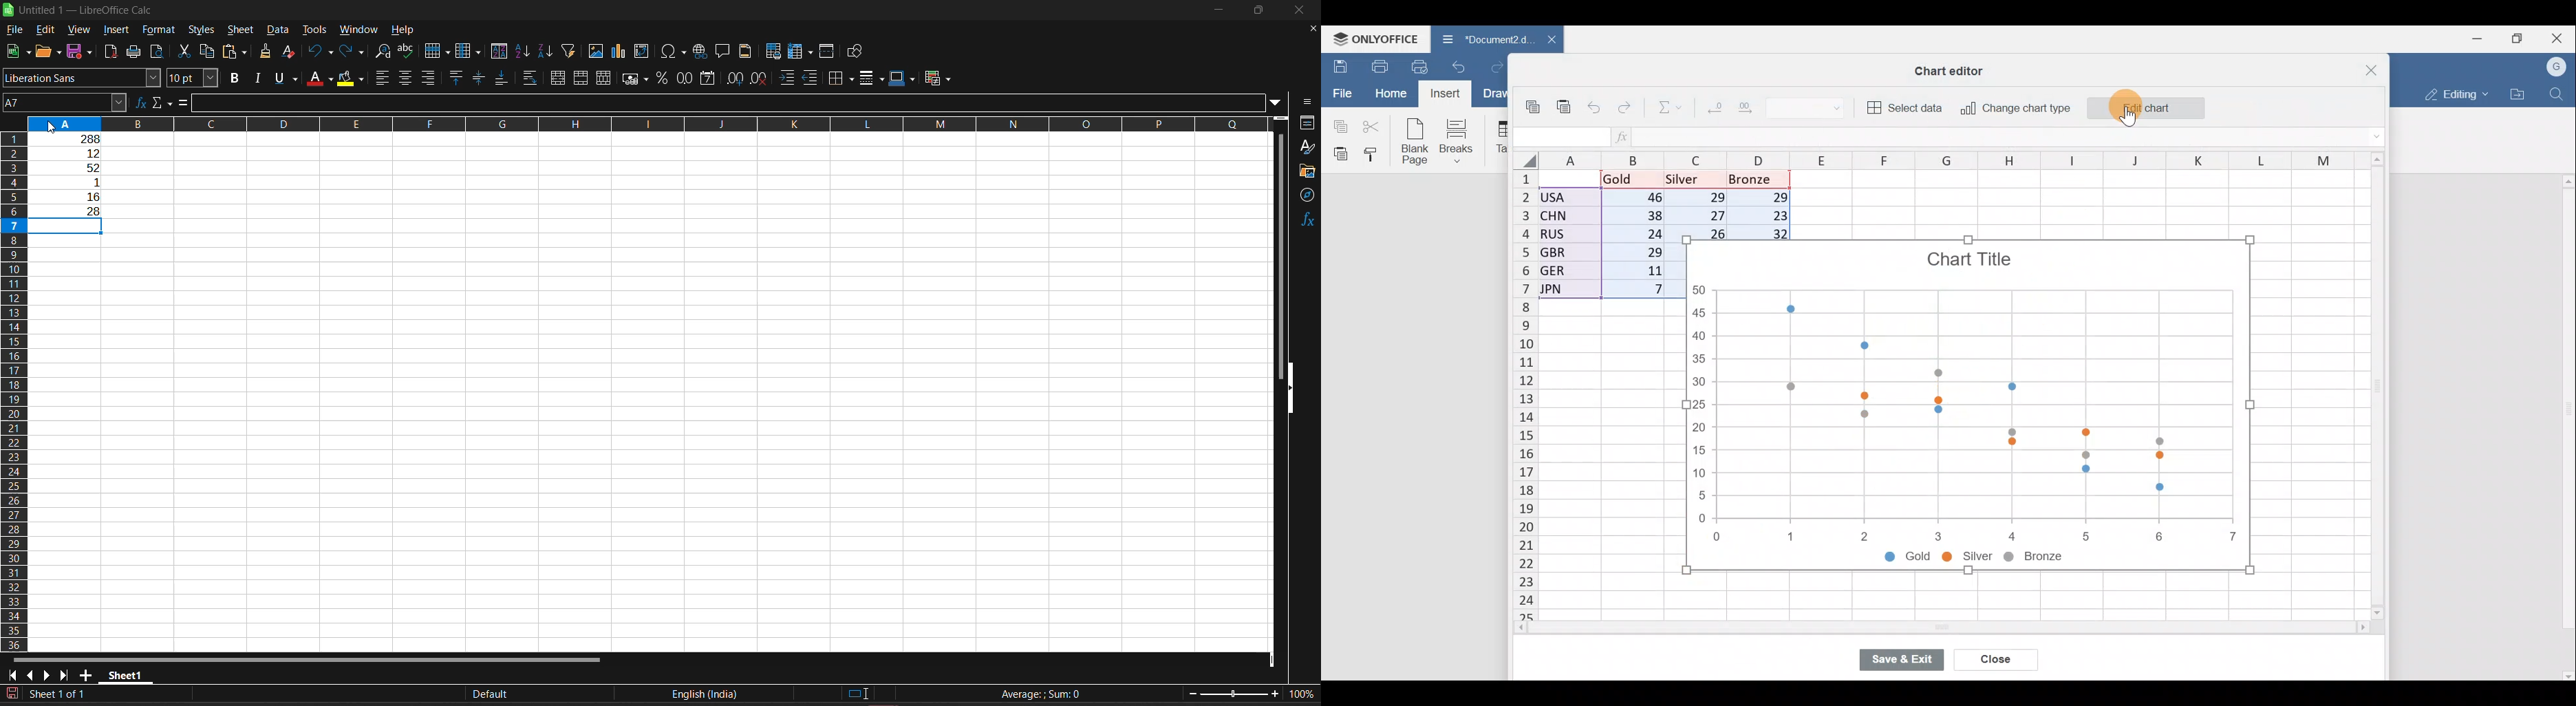 Image resolution: width=2576 pixels, height=728 pixels. What do you see at coordinates (1291, 388) in the screenshot?
I see `hide` at bounding box center [1291, 388].